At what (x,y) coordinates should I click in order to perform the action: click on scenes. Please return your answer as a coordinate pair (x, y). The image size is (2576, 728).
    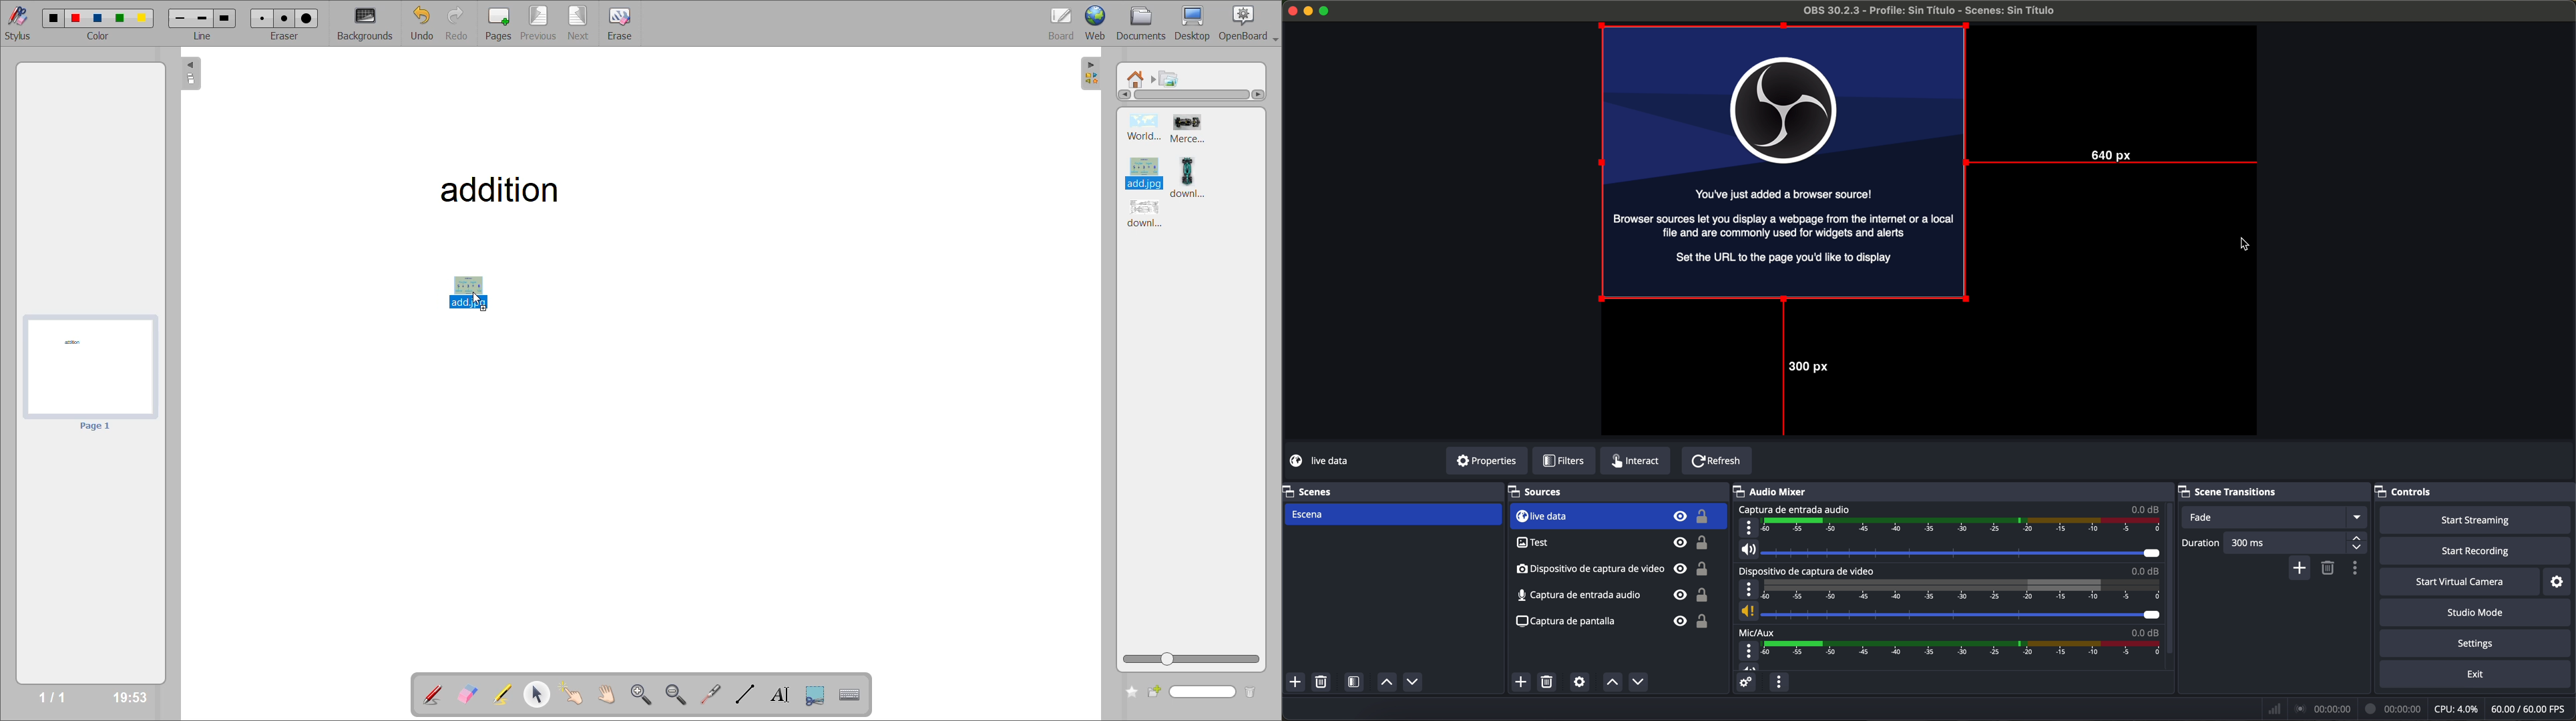
    Looking at the image, I should click on (1317, 492).